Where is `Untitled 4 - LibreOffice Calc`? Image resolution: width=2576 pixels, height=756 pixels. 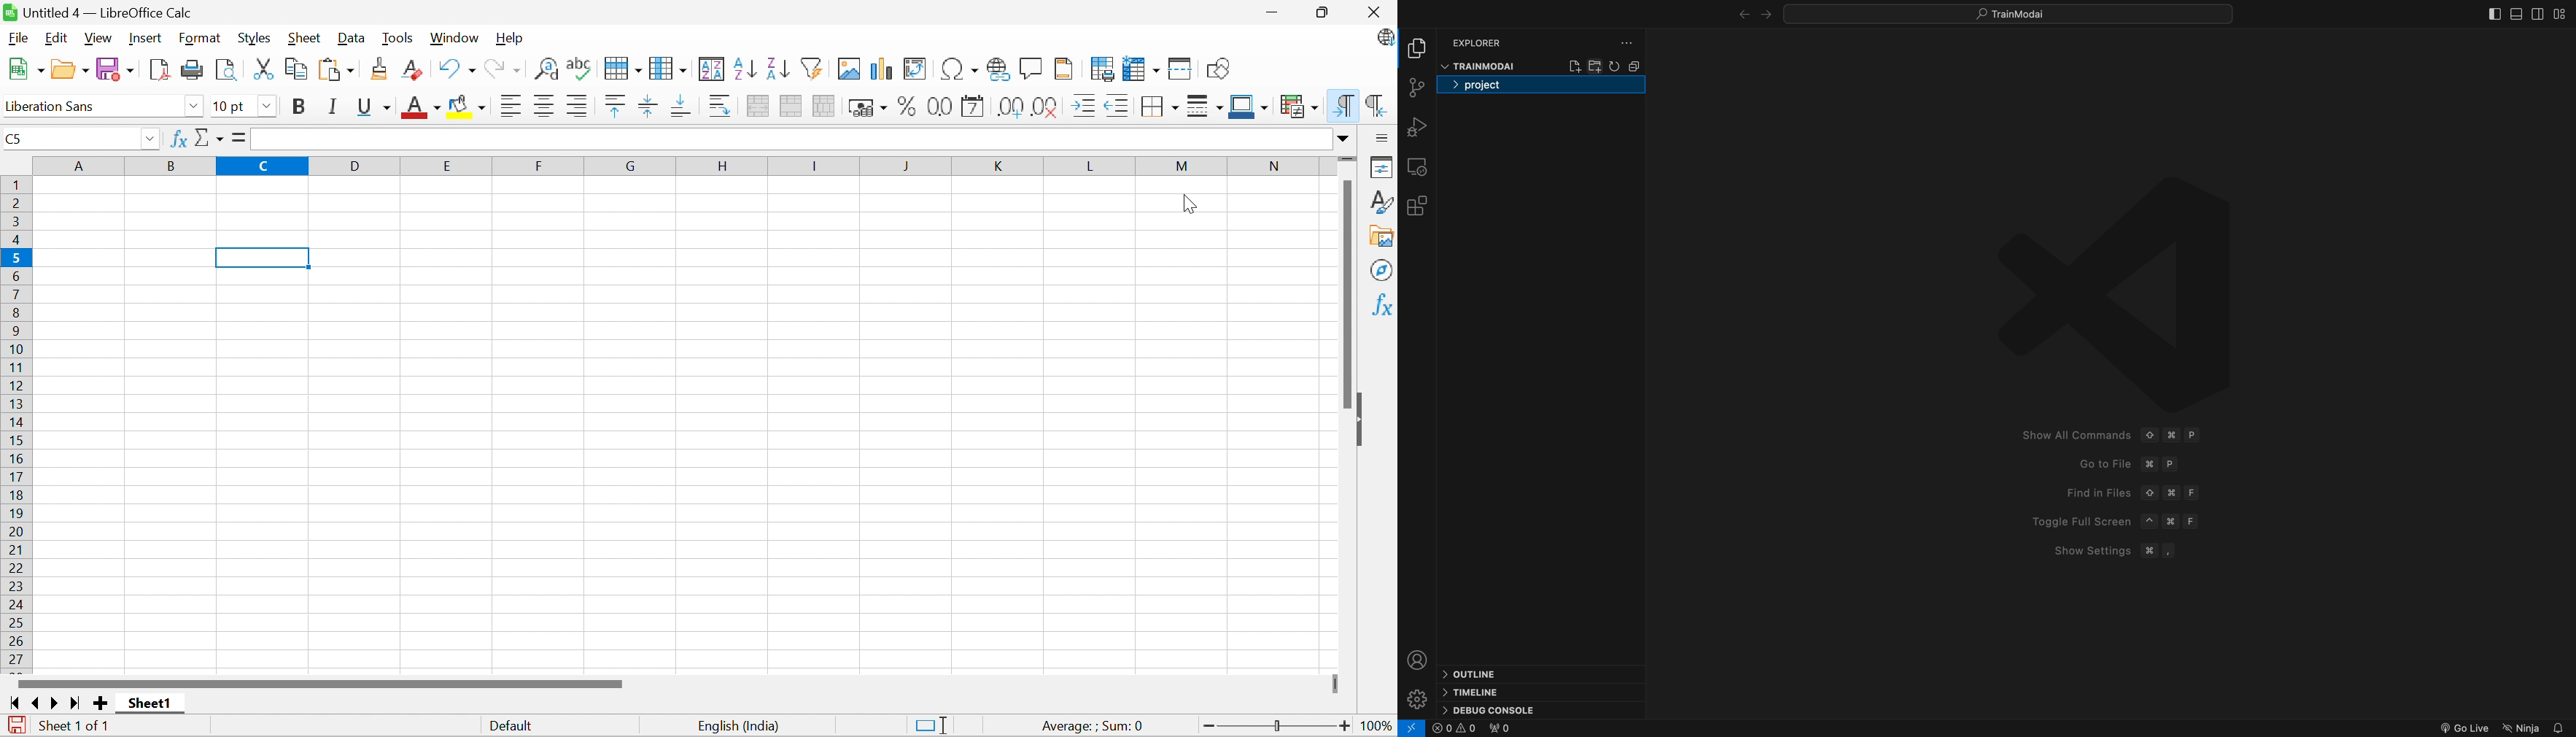
Untitled 4 - LibreOffice Calc is located at coordinates (97, 11).